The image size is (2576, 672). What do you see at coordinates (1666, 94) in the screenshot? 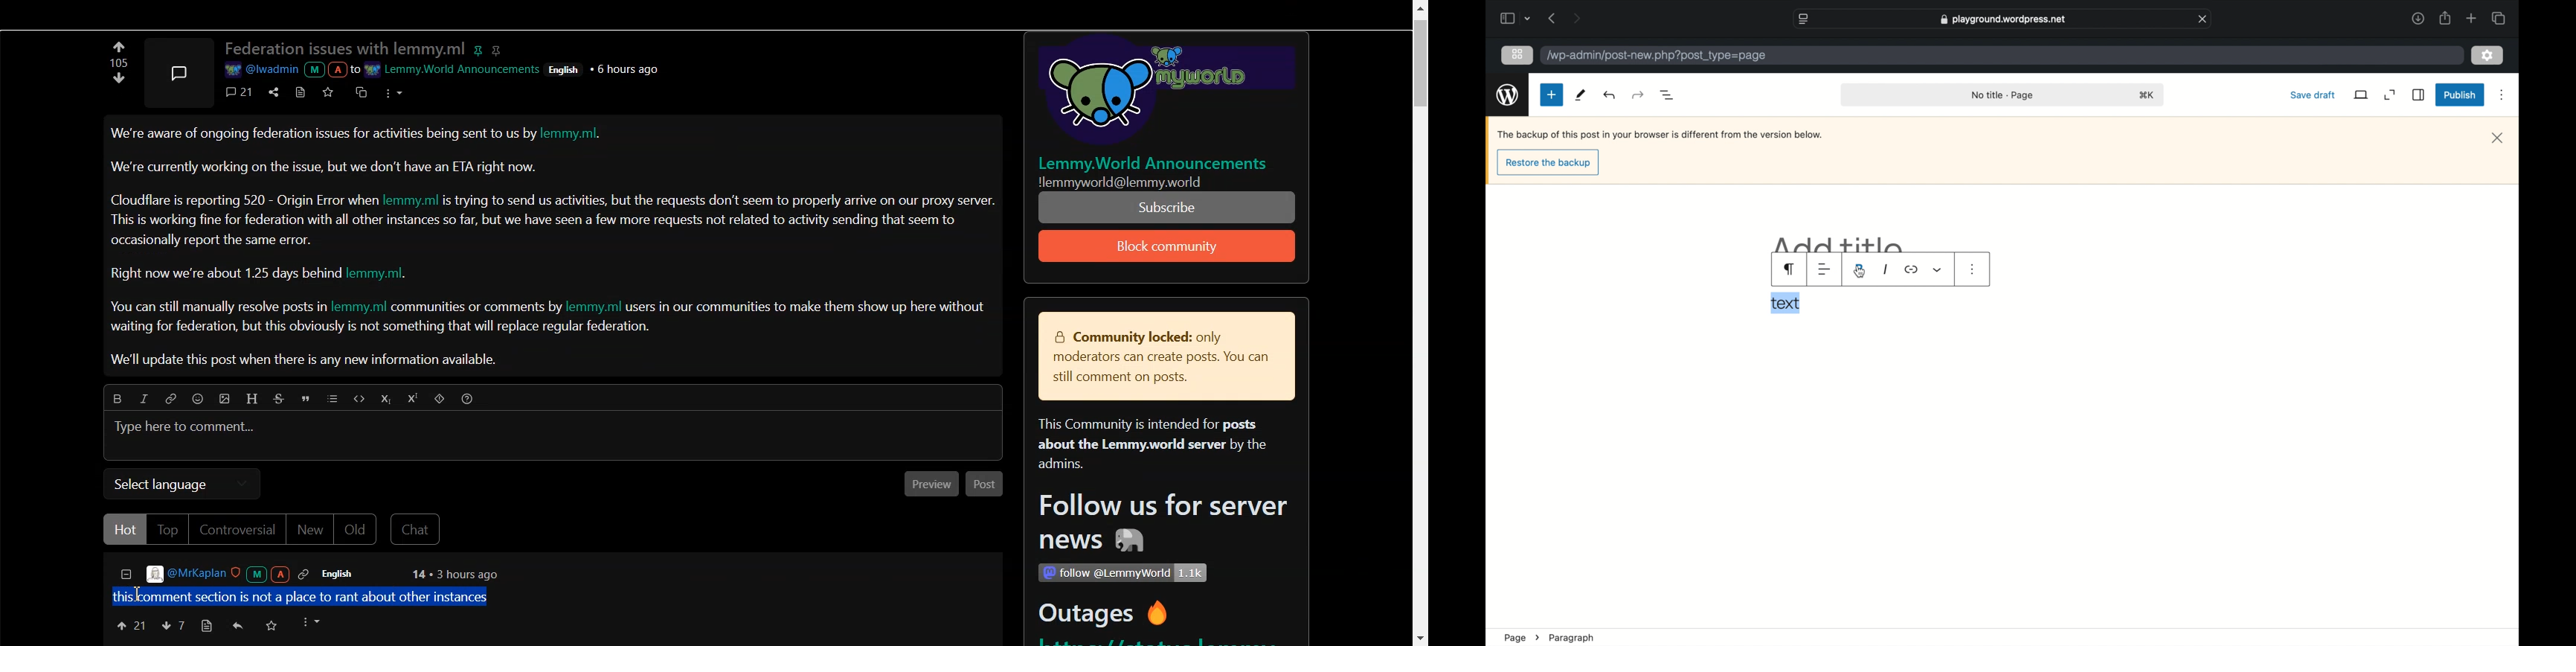
I see `document overview` at bounding box center [1666, 94].